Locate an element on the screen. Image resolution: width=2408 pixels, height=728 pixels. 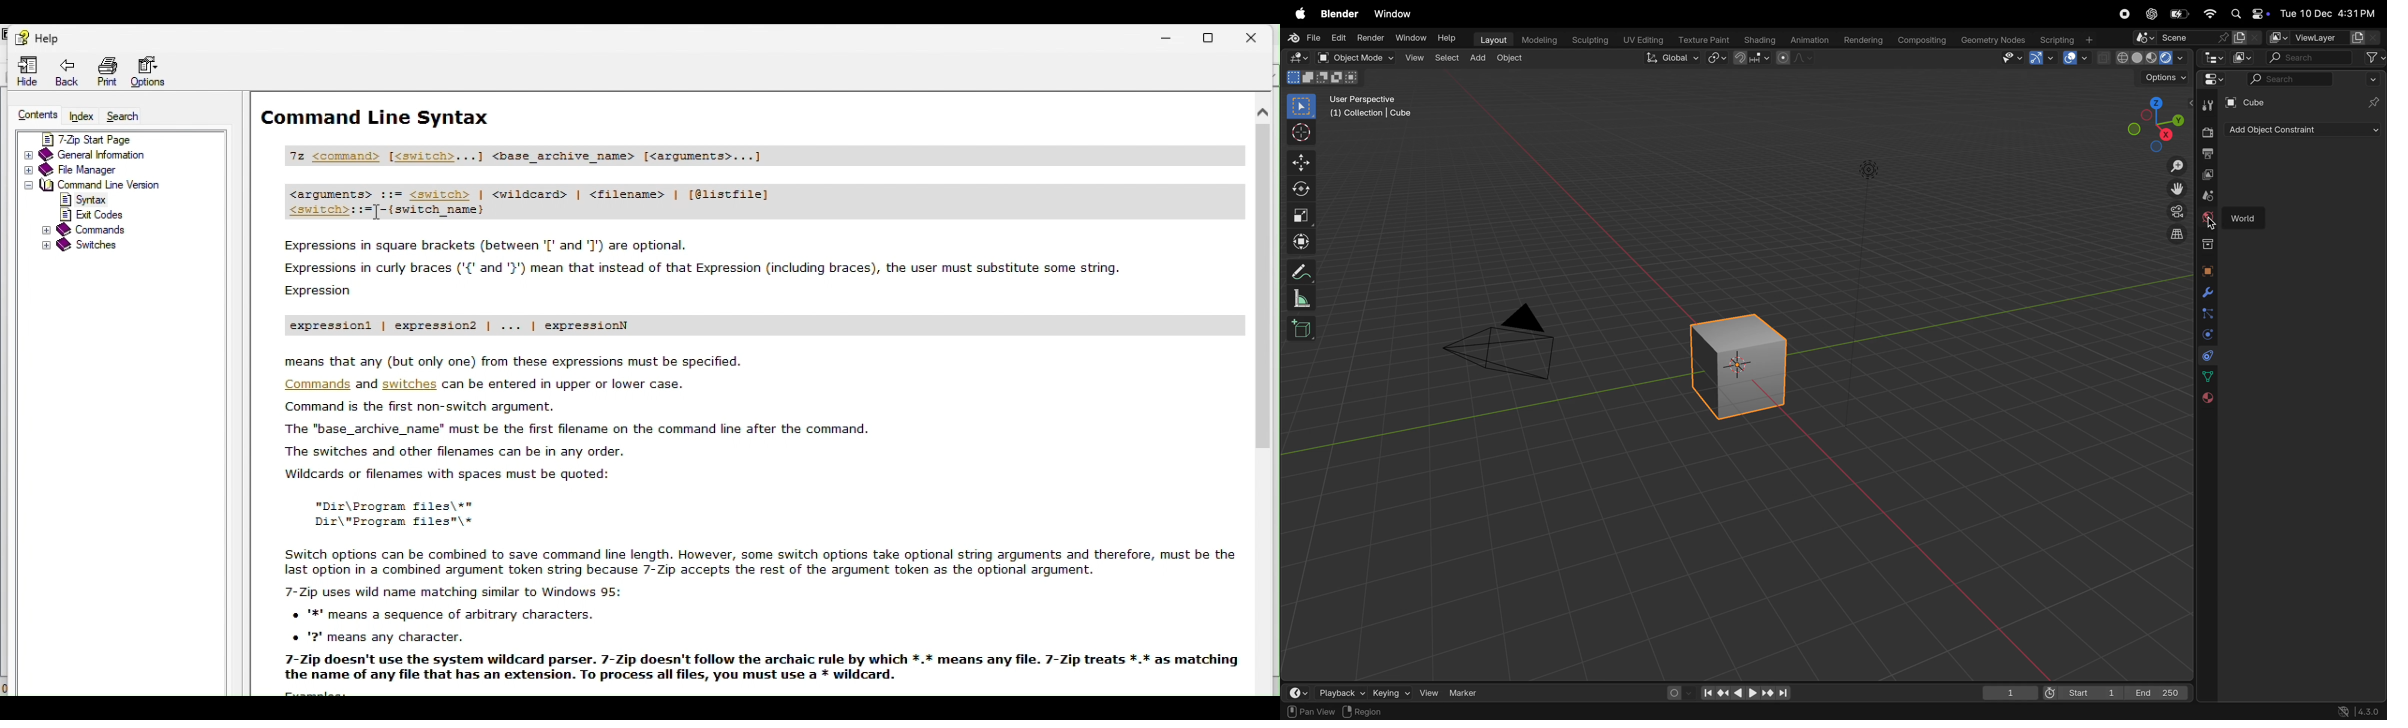
UV editing is located at coordinates (1641, 41).